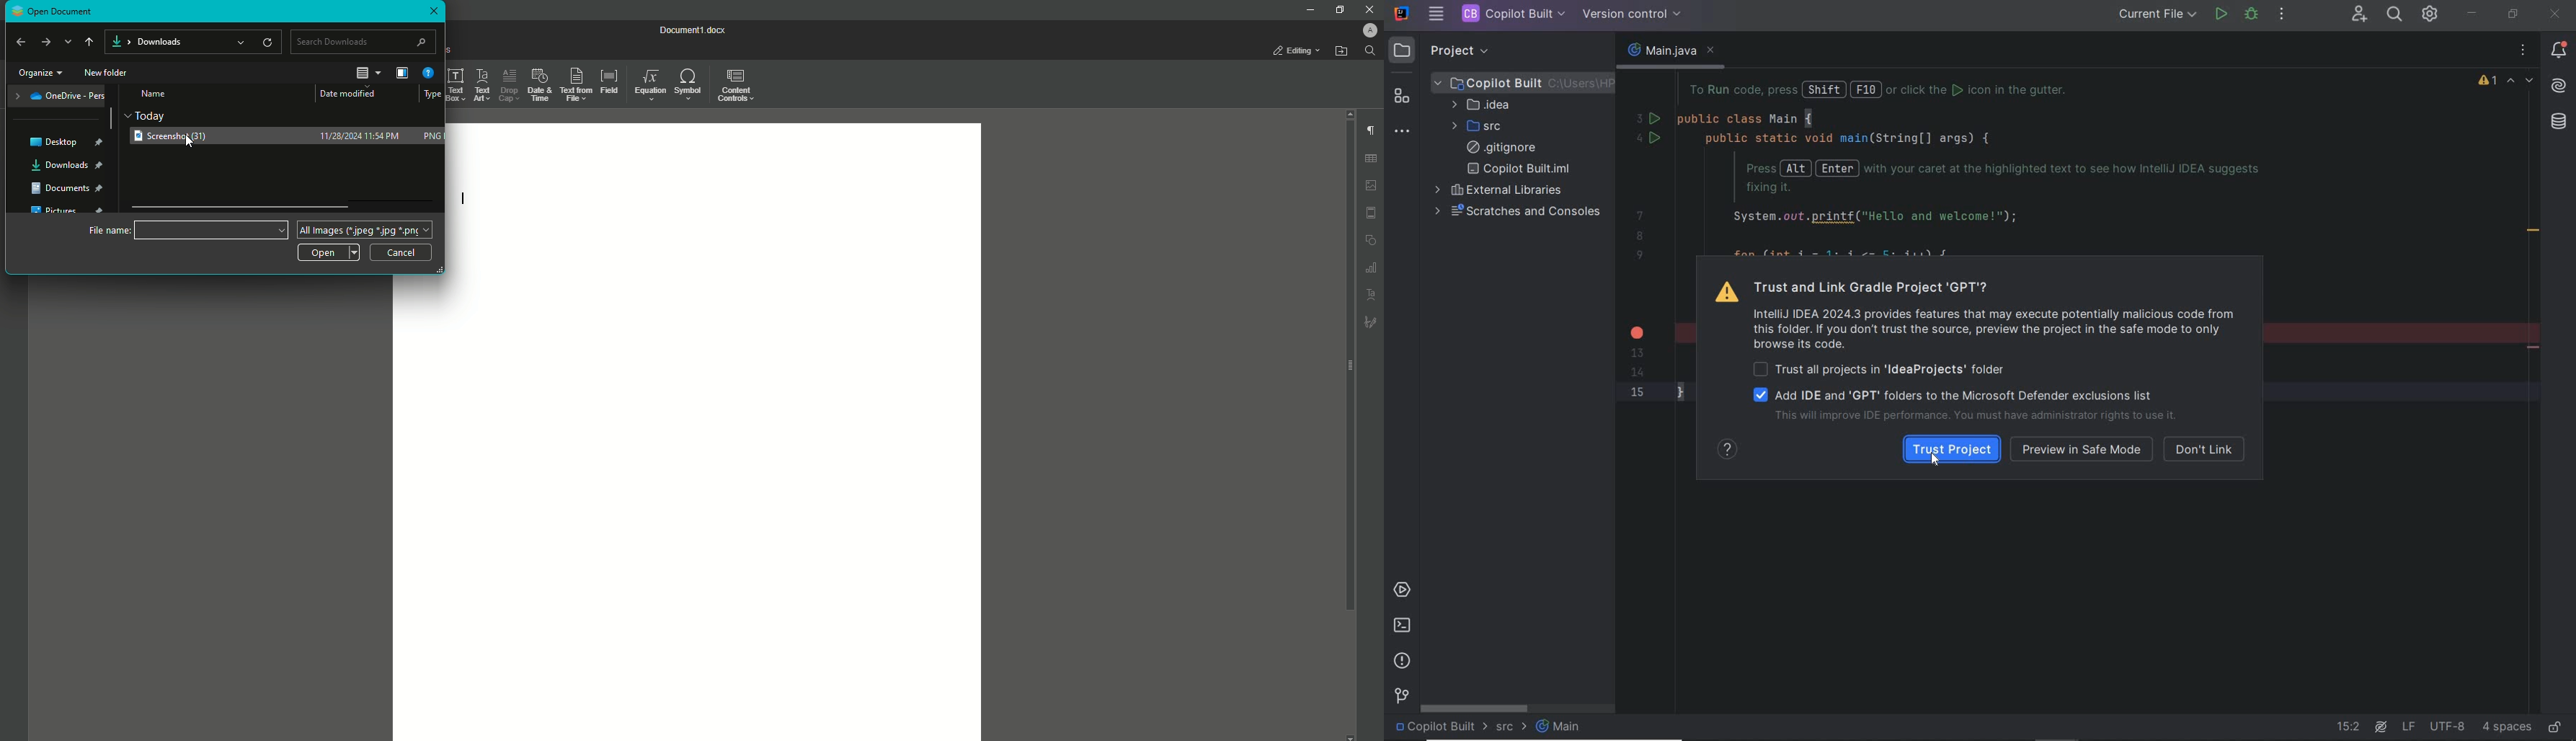 Image resolution: width=2576 pixels, height=756 pixels. What do you see at coordinates (67, 190) in the screenshot?
I see `Documents` at bounding box center [67, 190].